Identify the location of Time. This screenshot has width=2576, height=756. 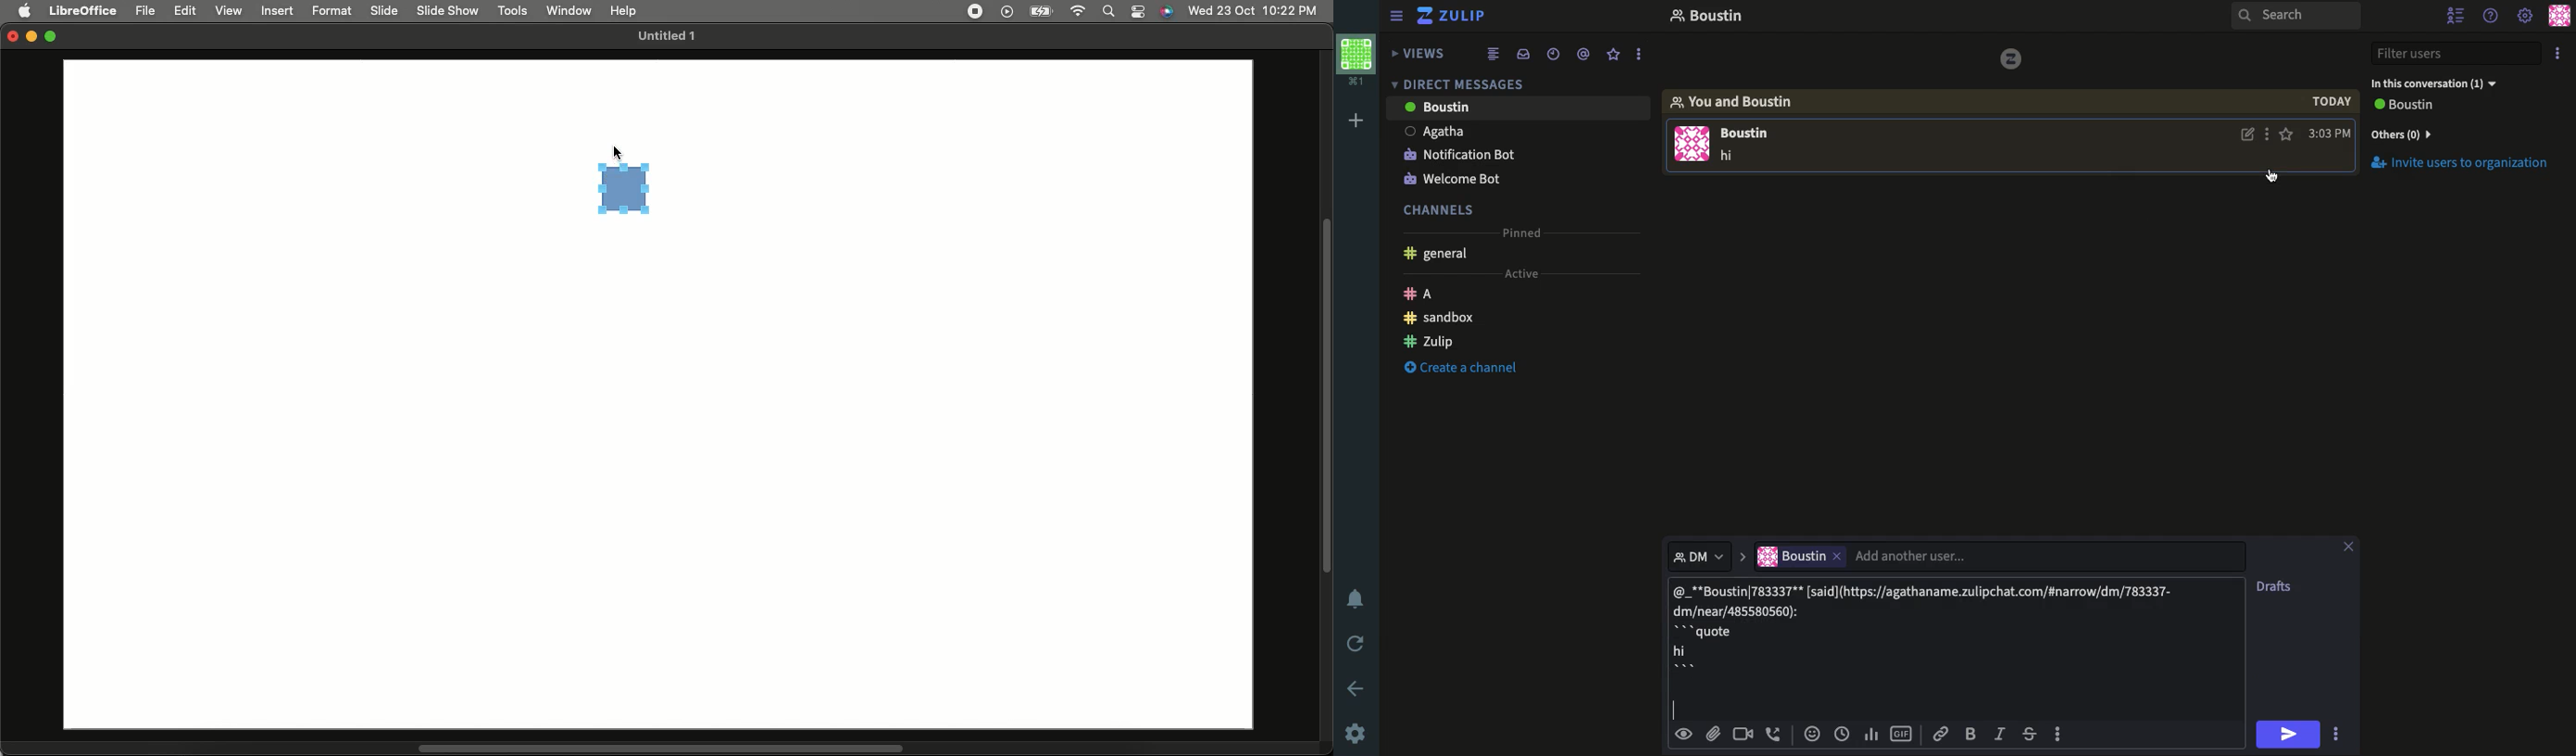
(1843, 734).